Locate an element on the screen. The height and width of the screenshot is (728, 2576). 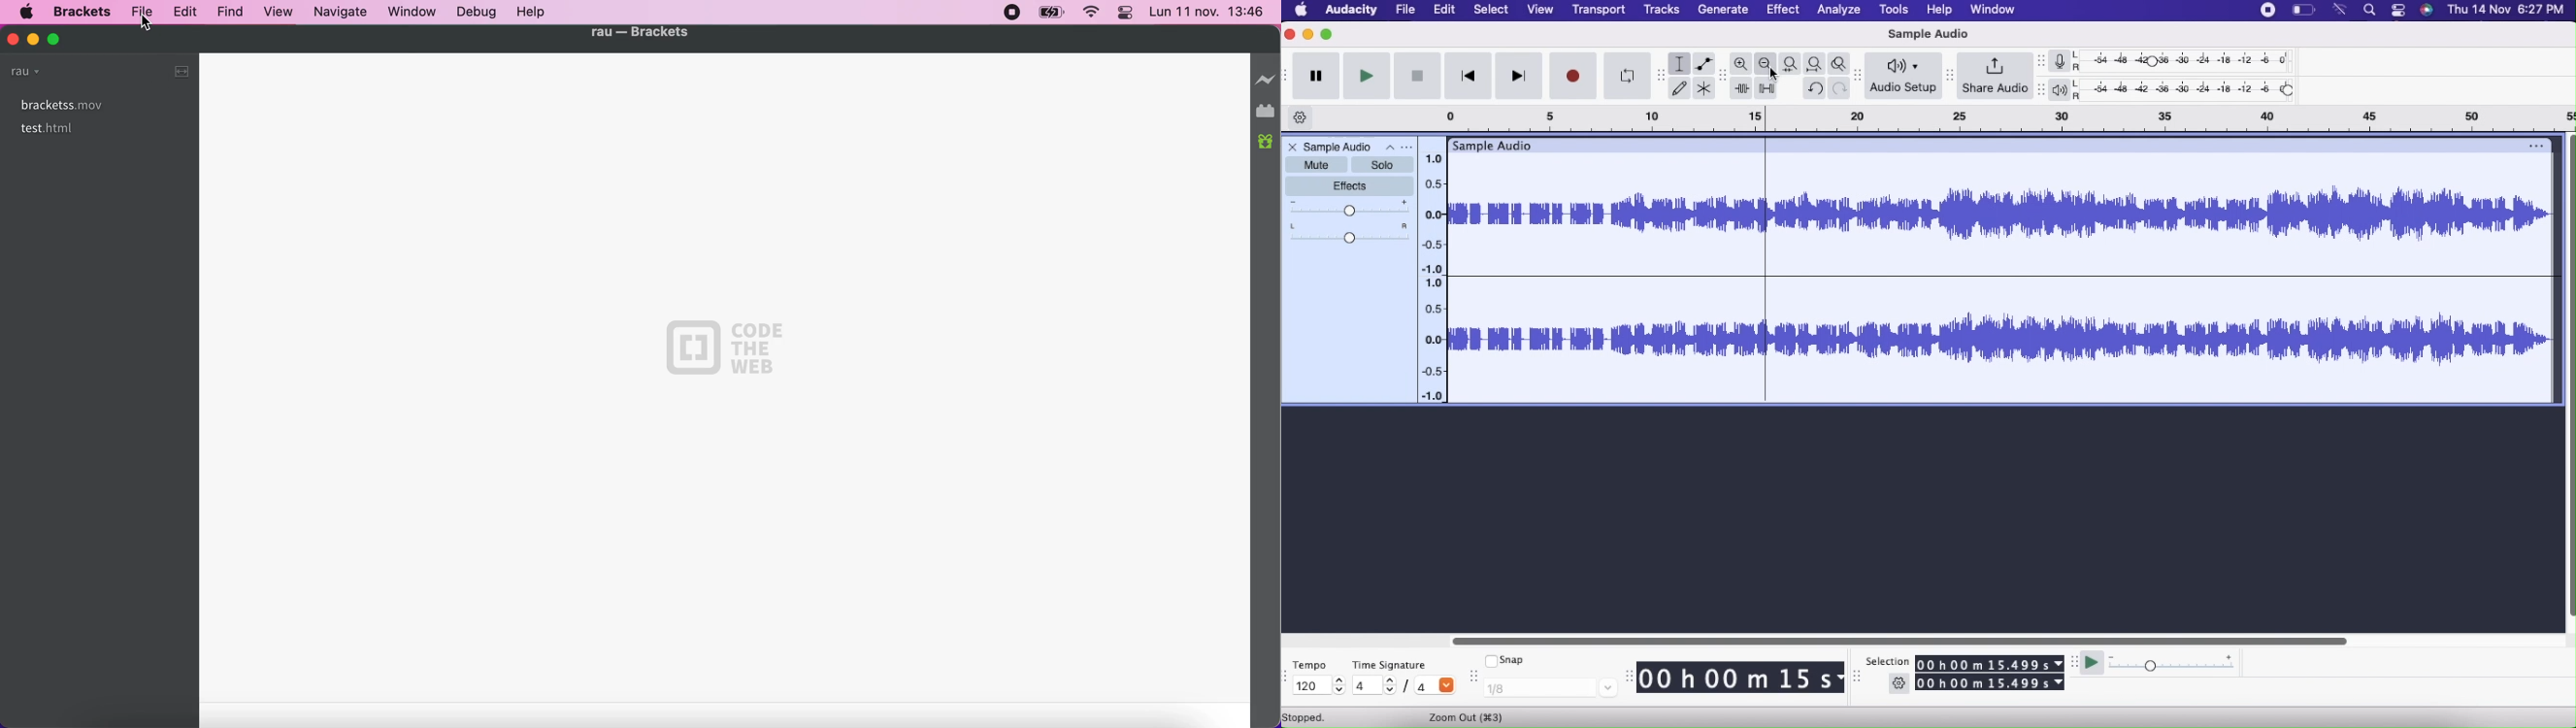
Undo is located at coordinates (1814, 88).